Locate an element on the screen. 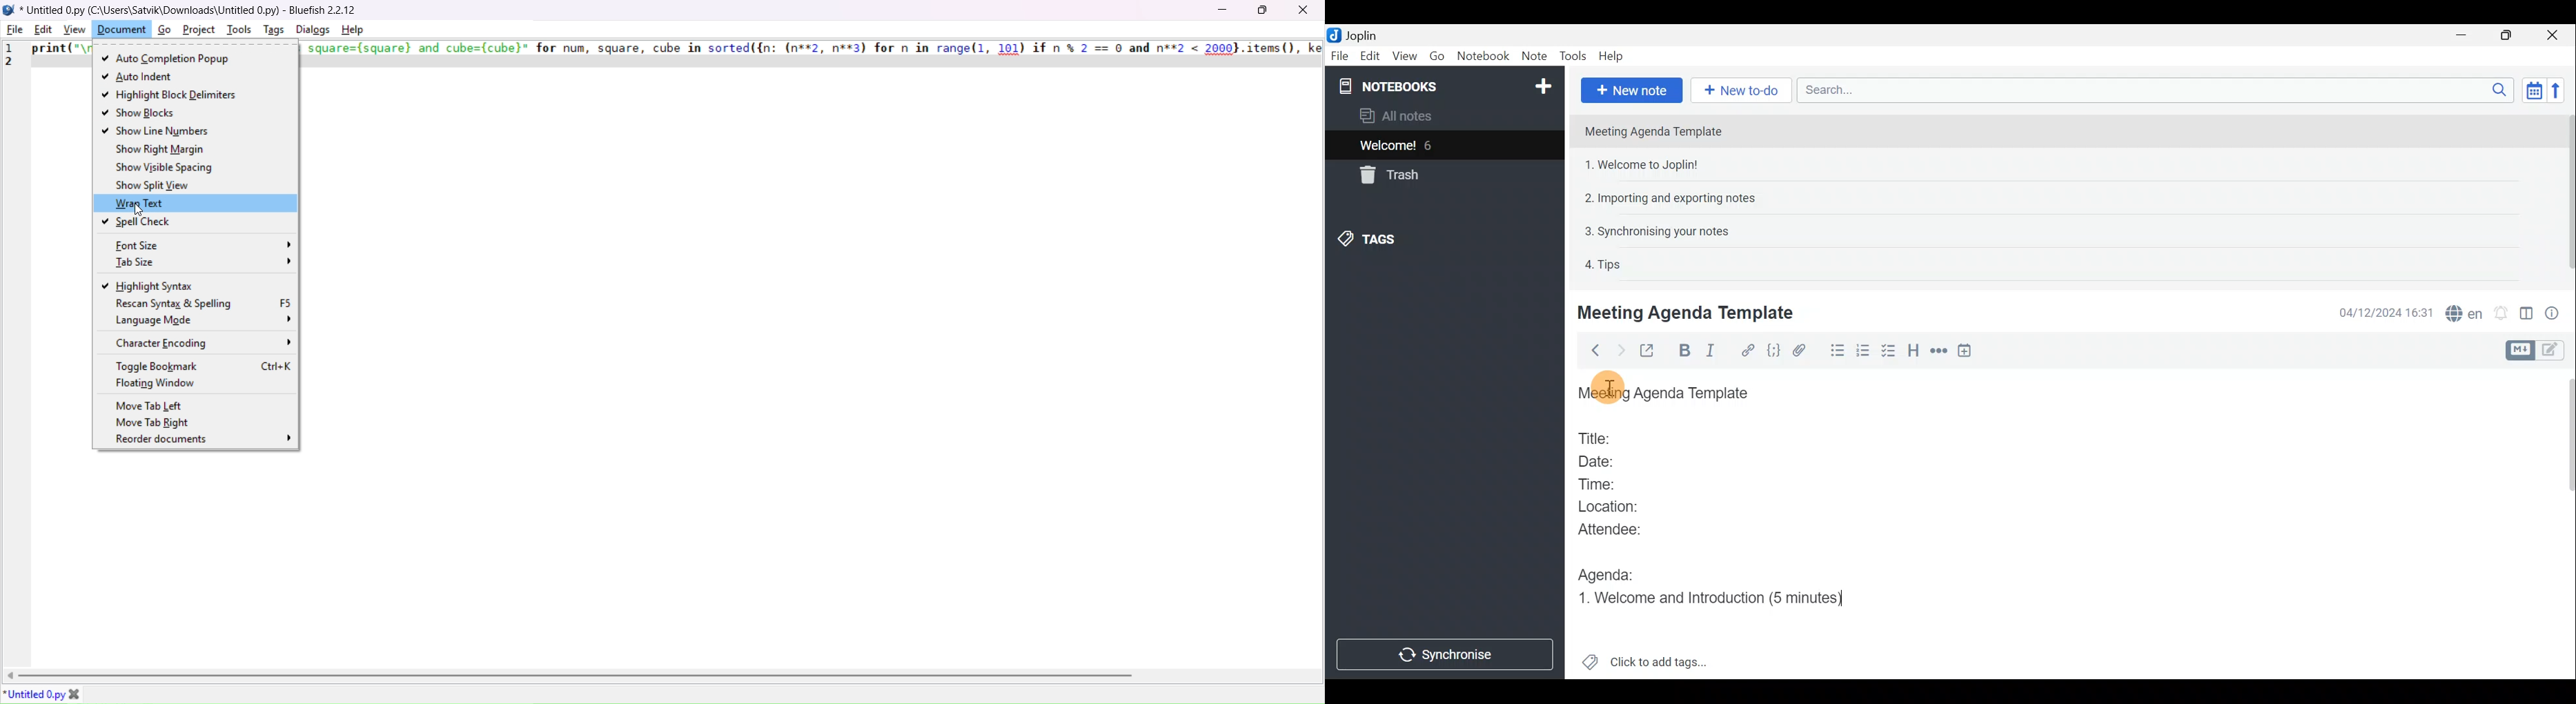  Forward is located at coordinates (1619, 350).